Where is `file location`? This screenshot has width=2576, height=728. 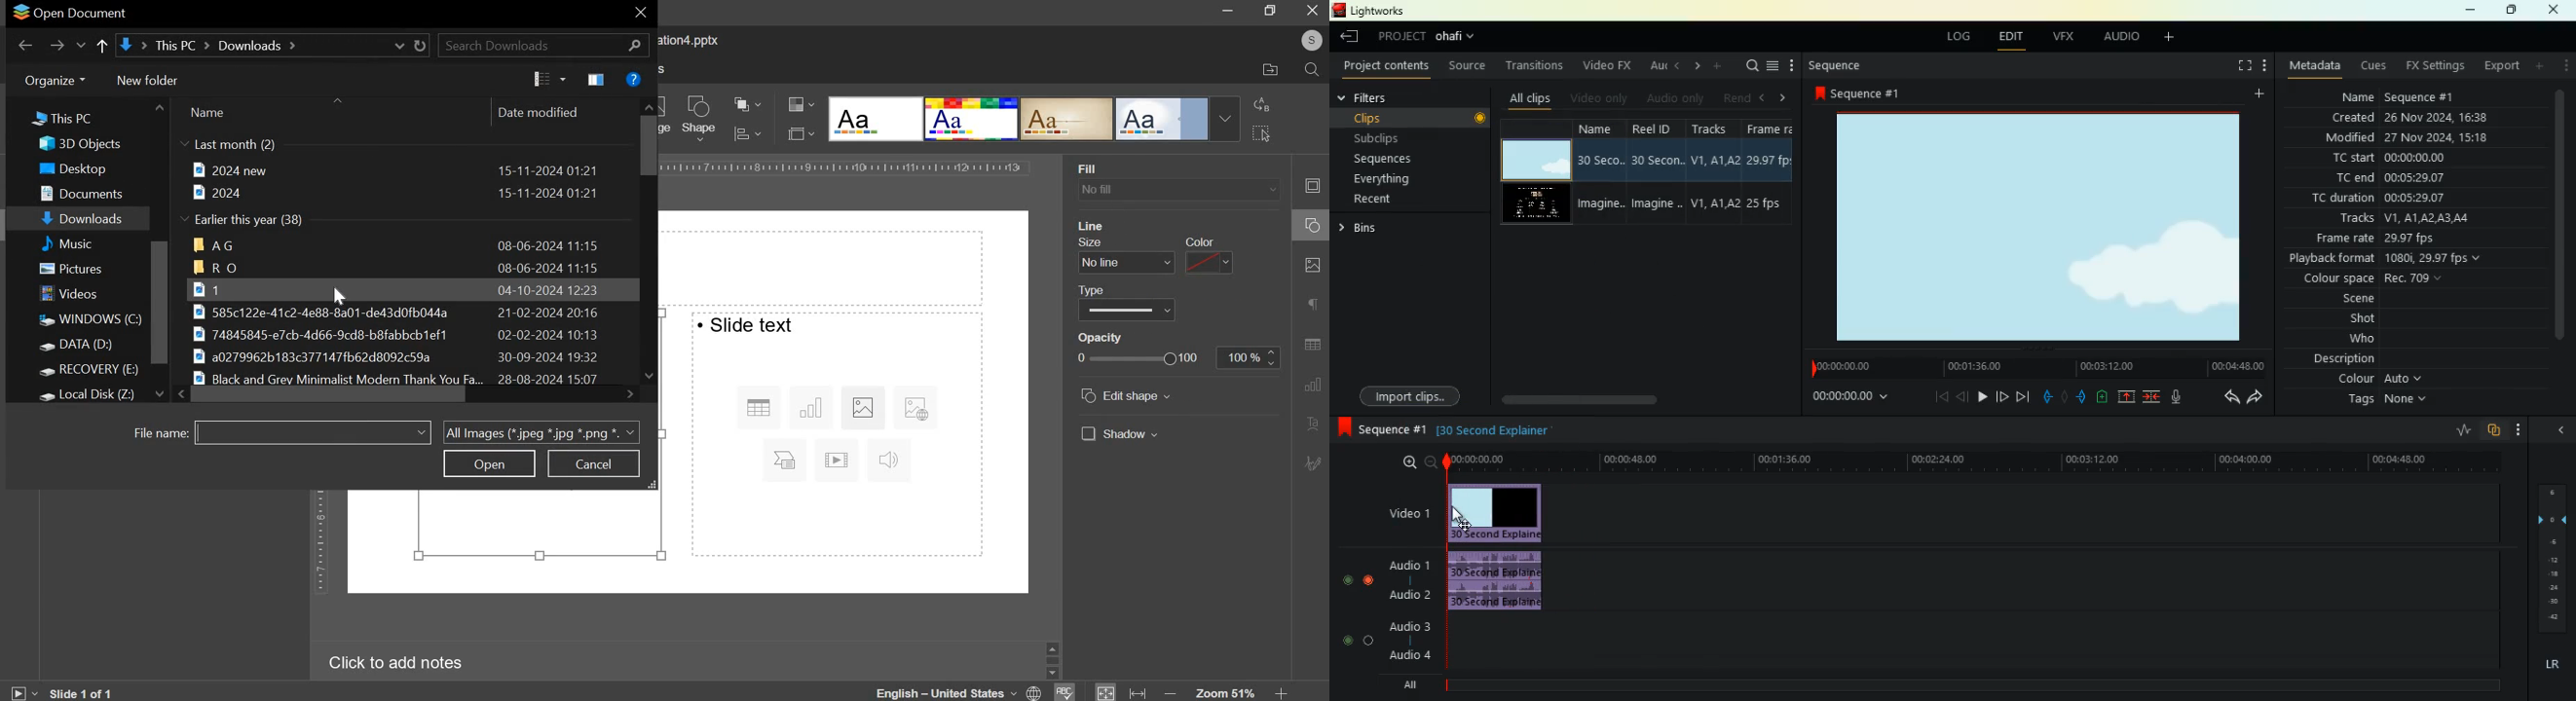 file location is located at coordinates (1271, 70).